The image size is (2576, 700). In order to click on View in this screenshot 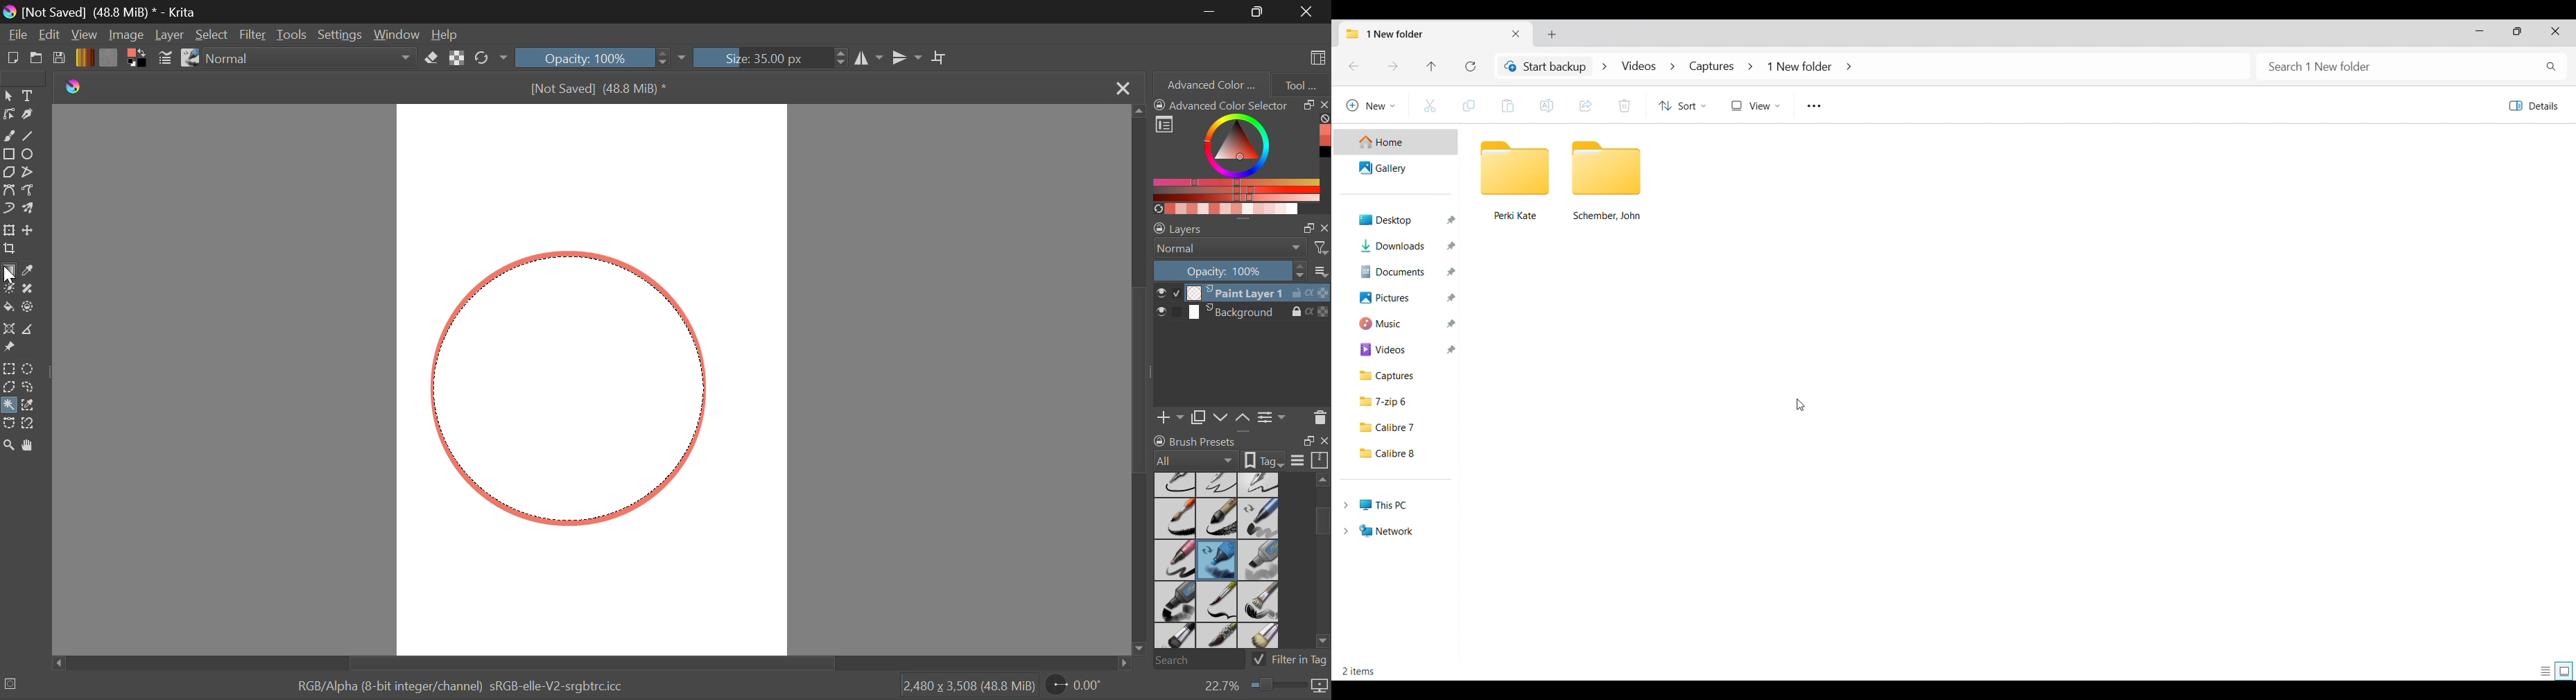, I will do `click(86, 35)`.